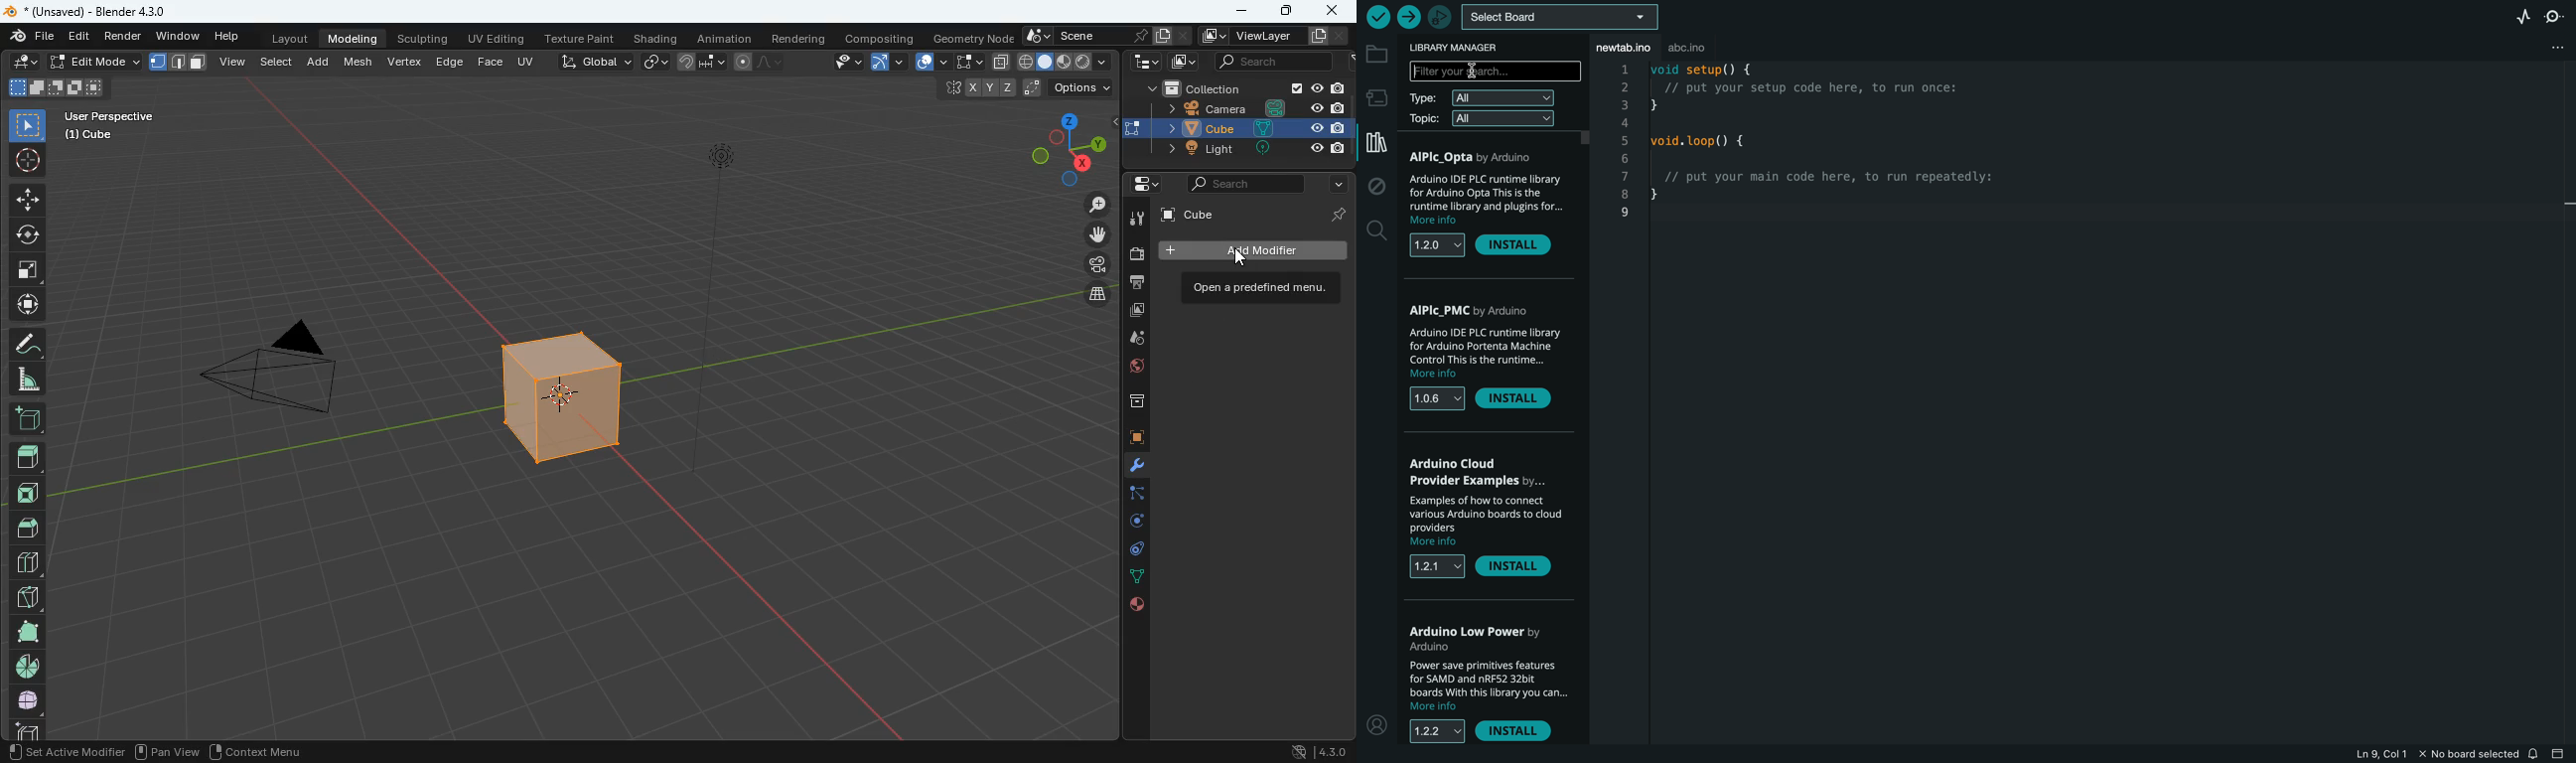 The width and height of the screenshot is (2576, 784). Describe the element at coordinates (1238, 10) in the screenshot. I see `minimize` at that location.